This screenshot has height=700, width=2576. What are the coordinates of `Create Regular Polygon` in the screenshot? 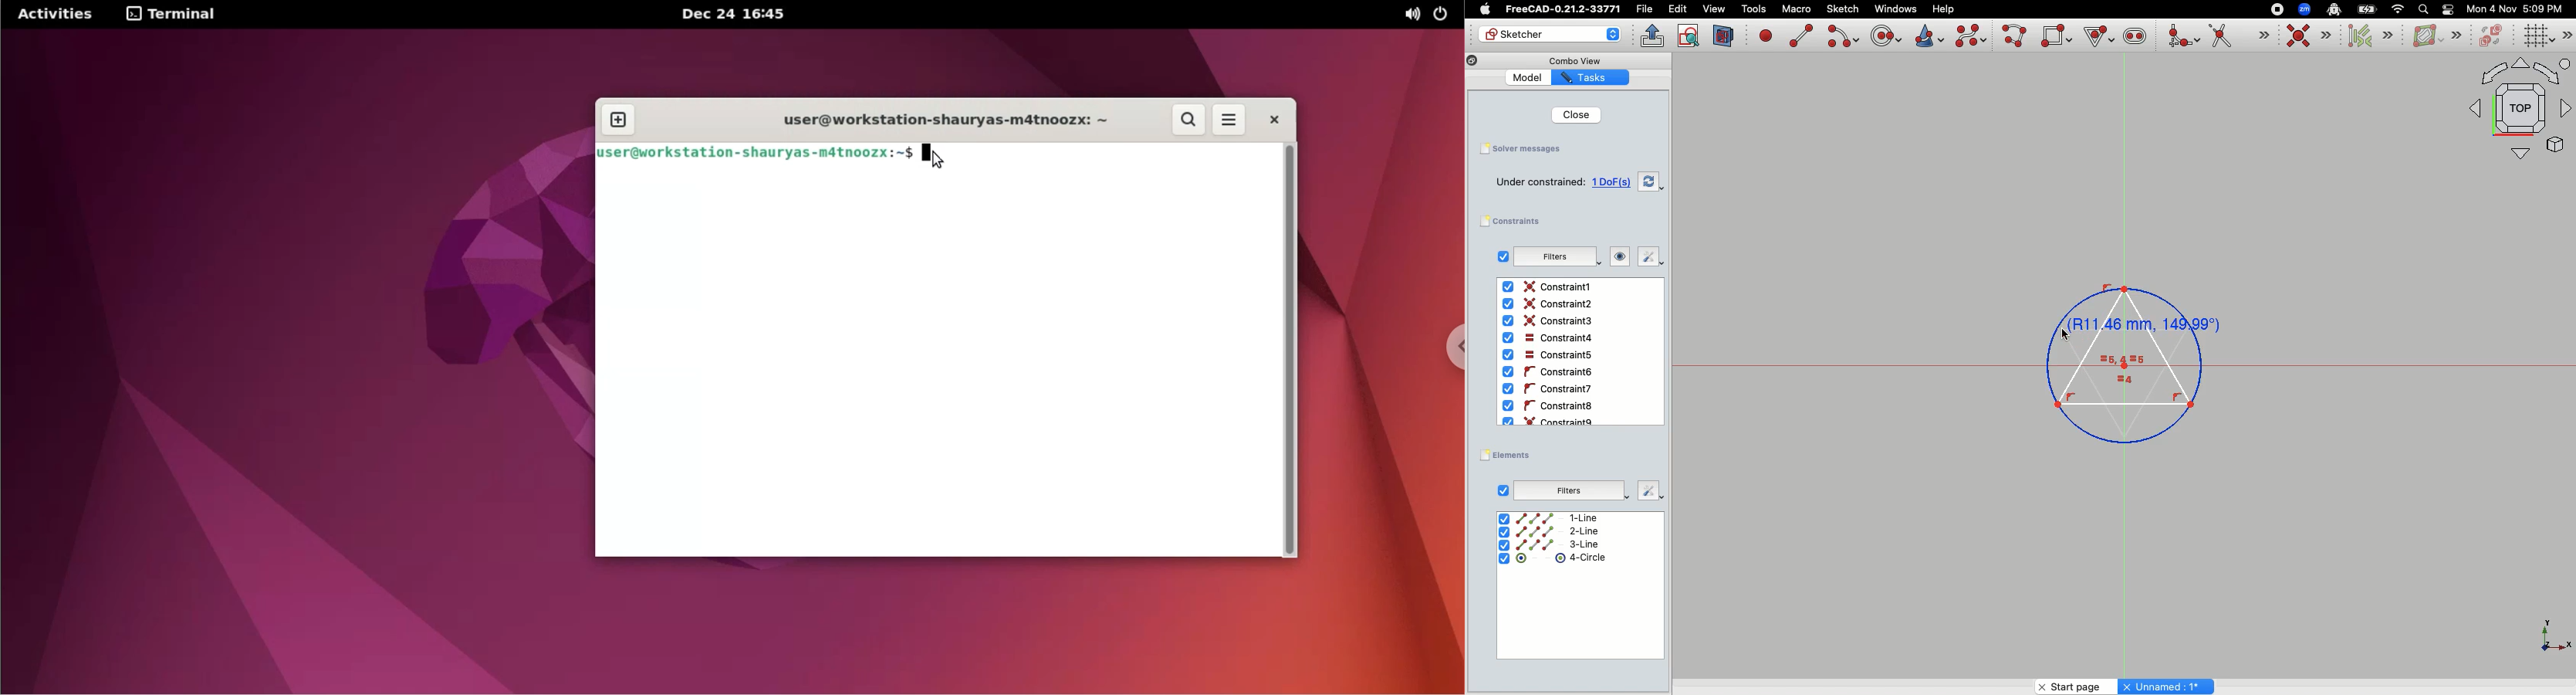 It's located at (2098, 37).